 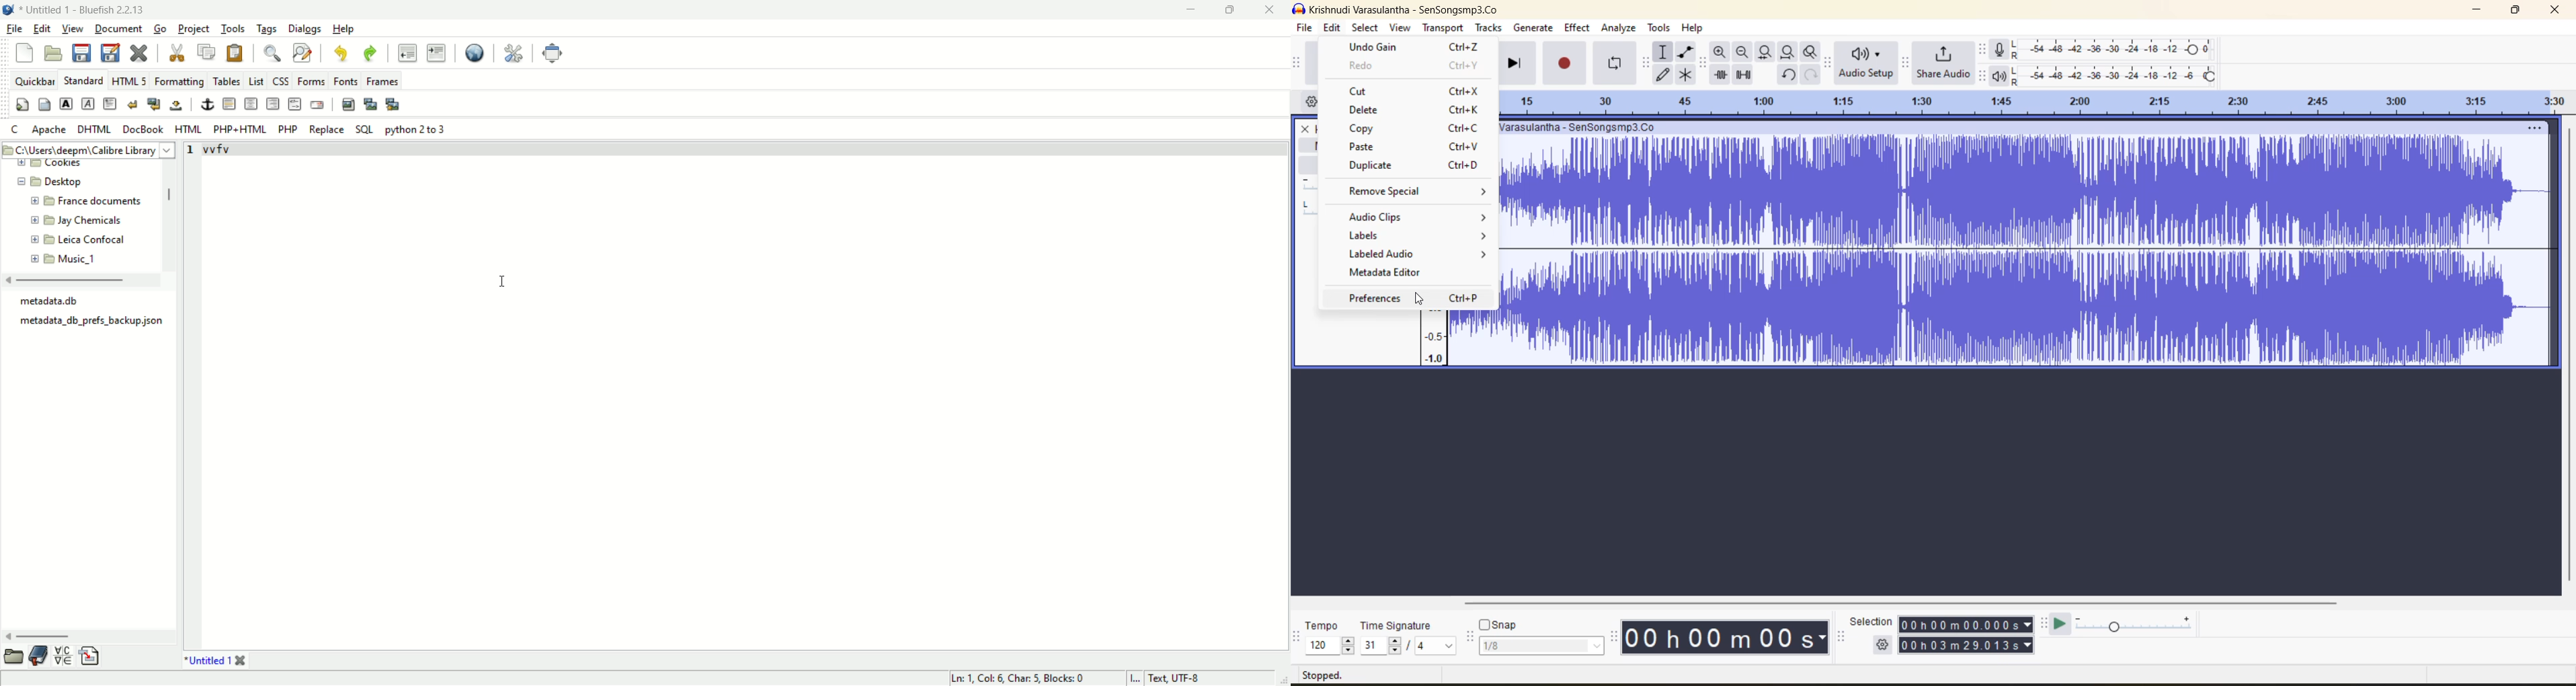 I want to click on analyze, so click(x=1621, y=29).